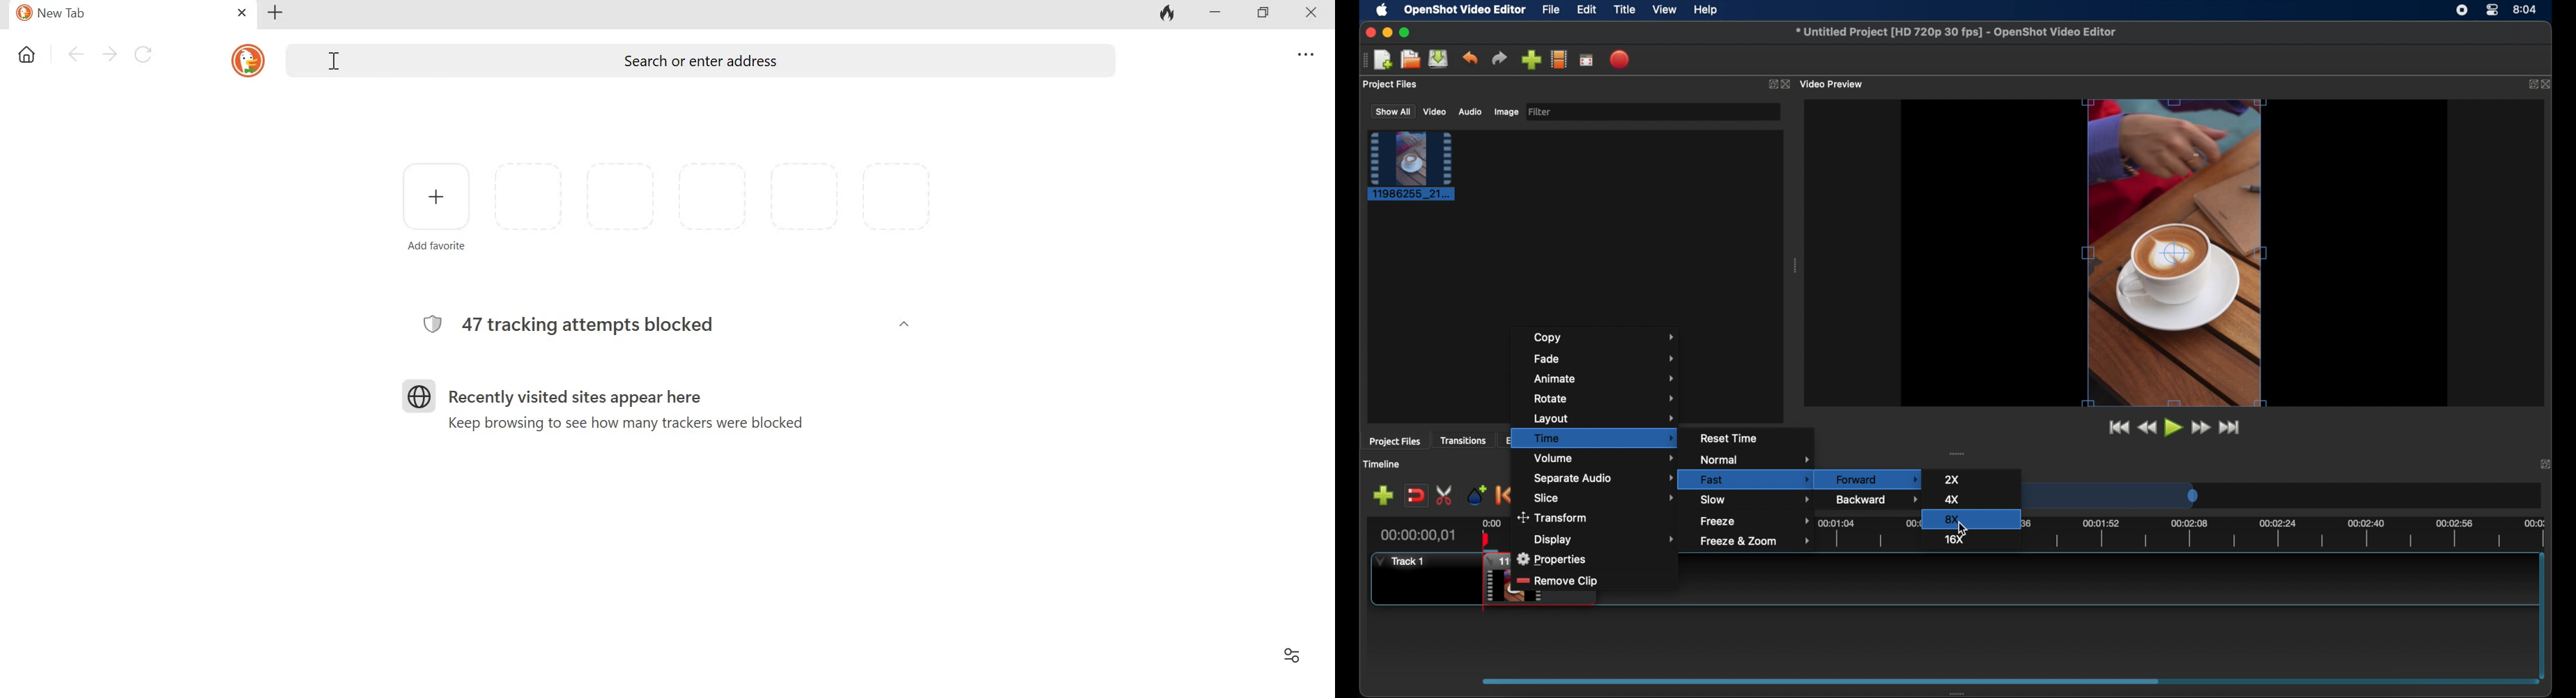 The width and height of the screenshot is (2576, 700). I want to click on 16x, so click(1957, 539).